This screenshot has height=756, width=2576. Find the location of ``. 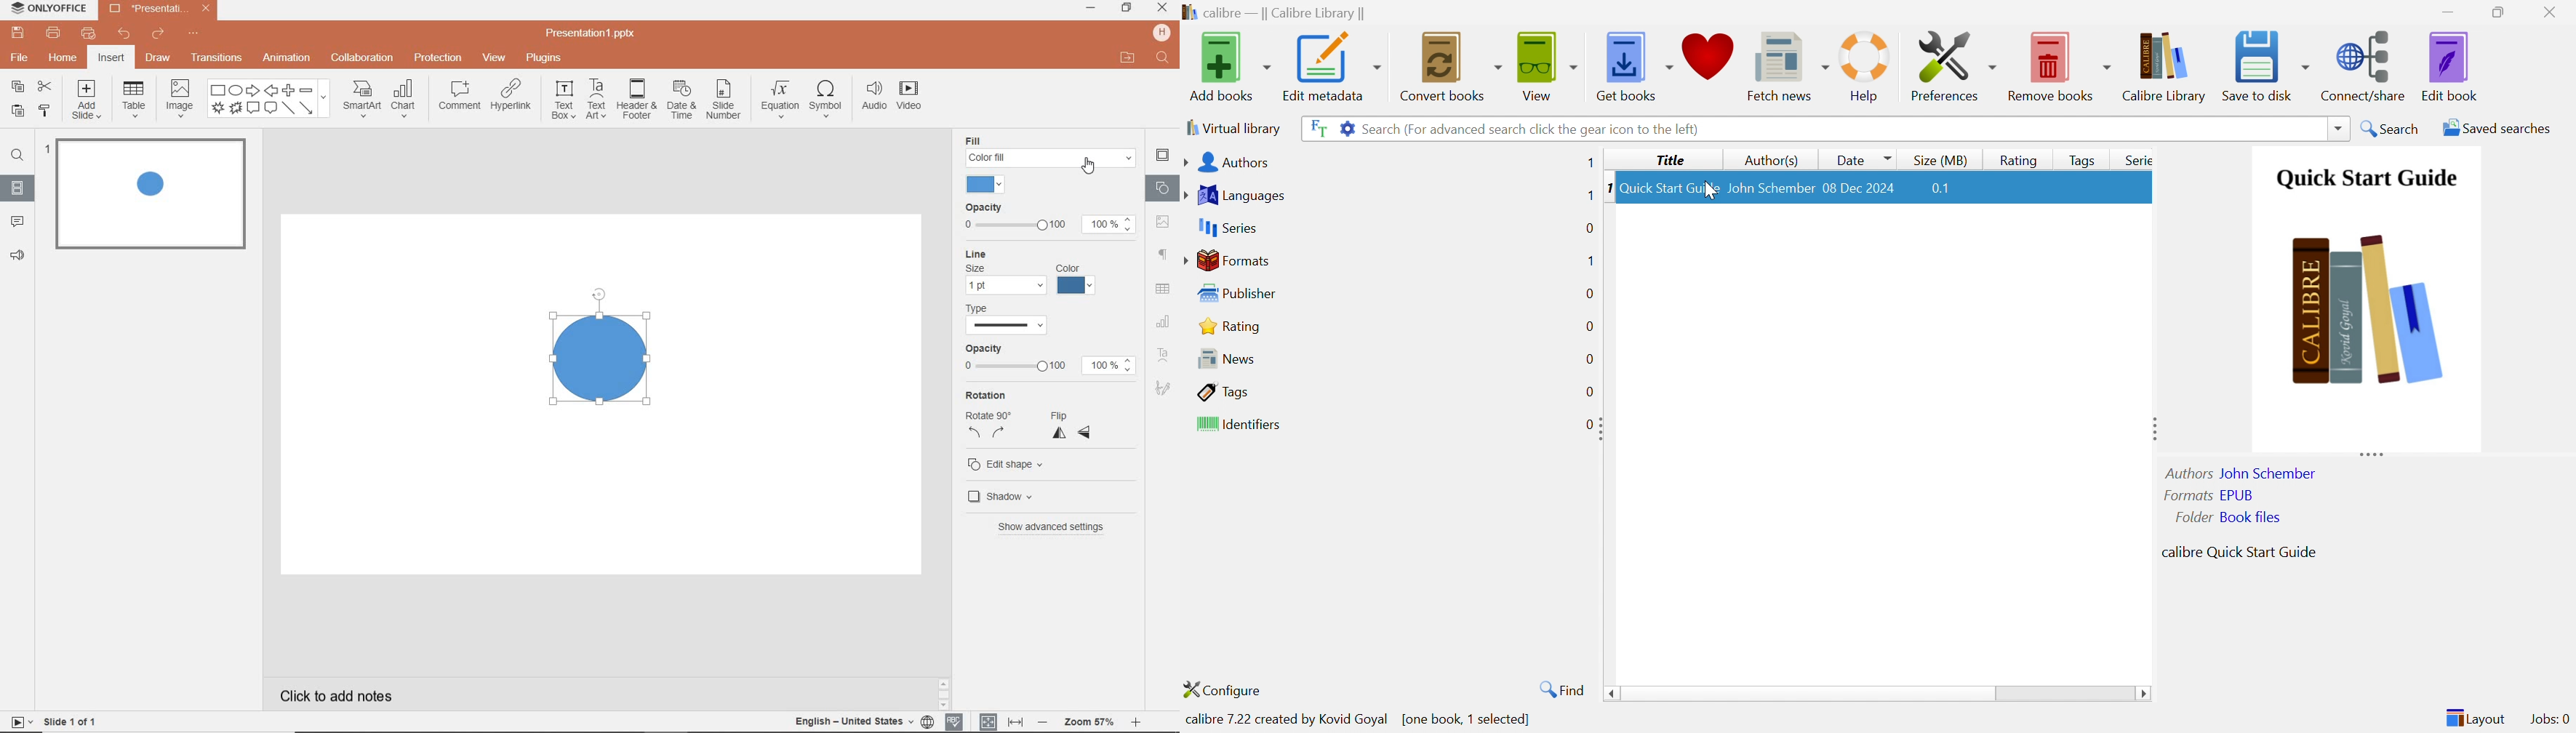

 is located at coordinates (2020, 159).